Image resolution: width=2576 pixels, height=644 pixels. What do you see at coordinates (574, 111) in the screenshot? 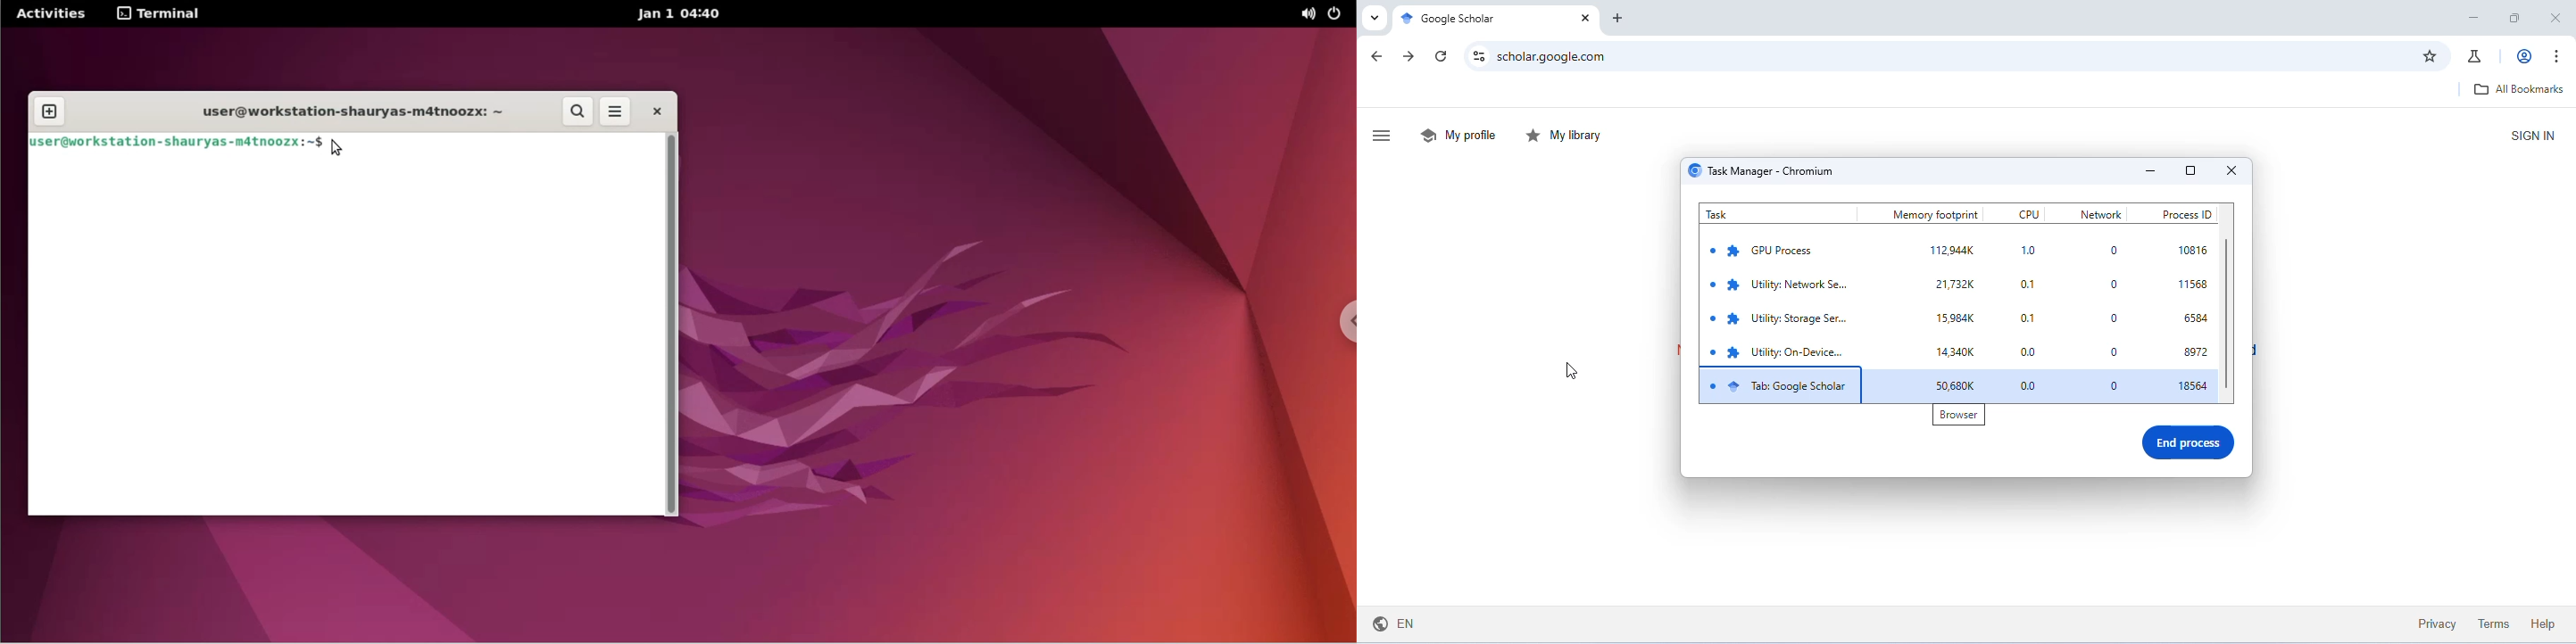
I see `search` at bounding box center [574, 111].